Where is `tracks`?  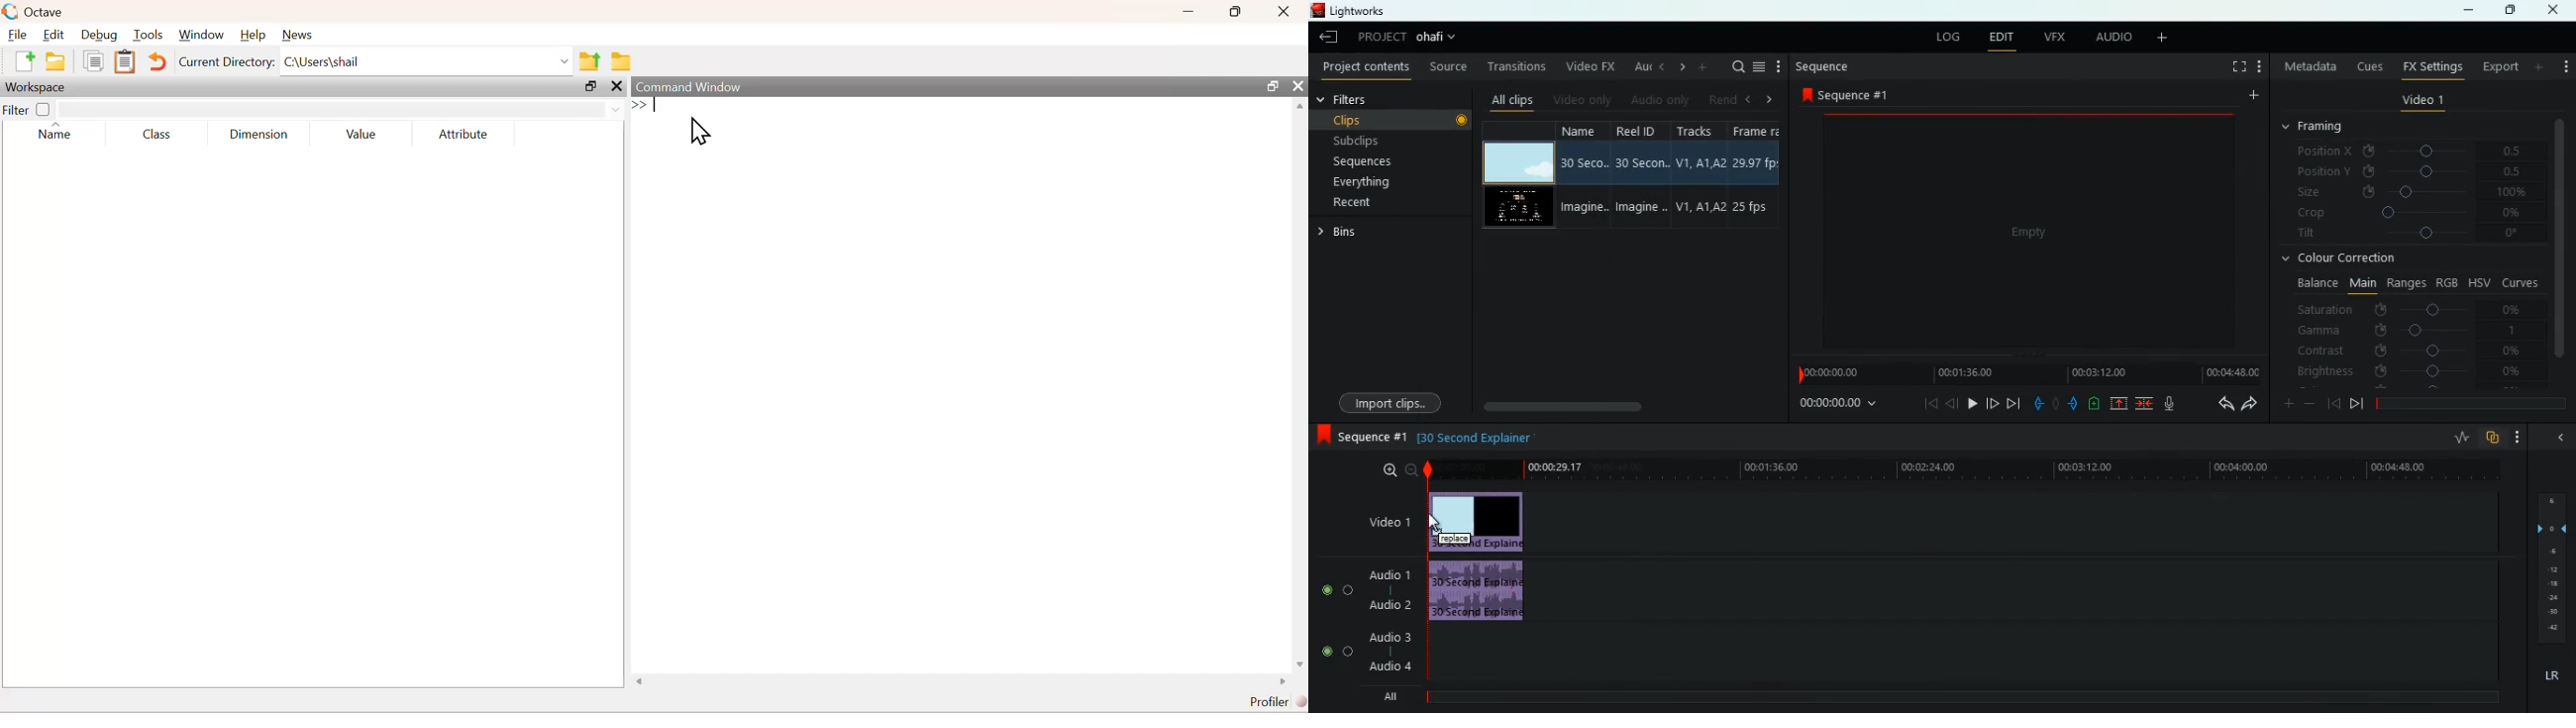
tracks is located at coordinates (1697, 130).